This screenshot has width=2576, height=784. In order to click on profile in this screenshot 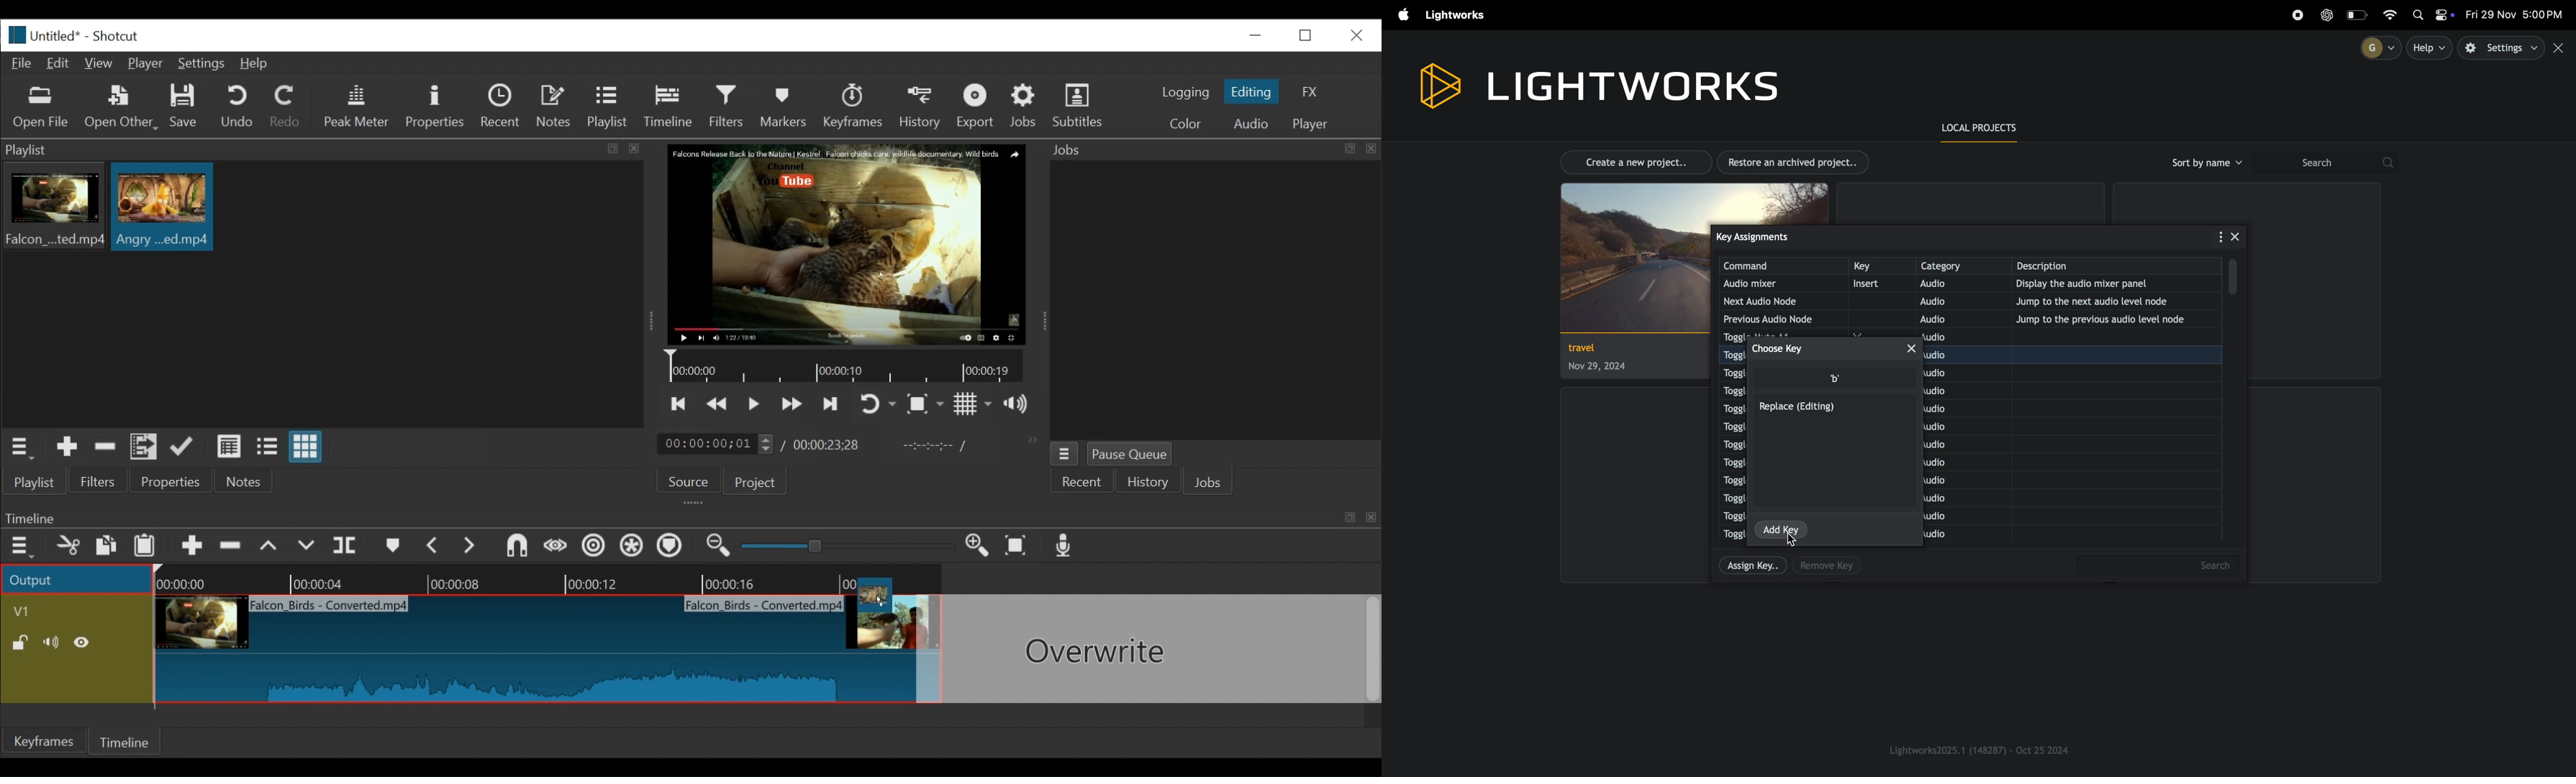, I will do `click(2377, 47)`.